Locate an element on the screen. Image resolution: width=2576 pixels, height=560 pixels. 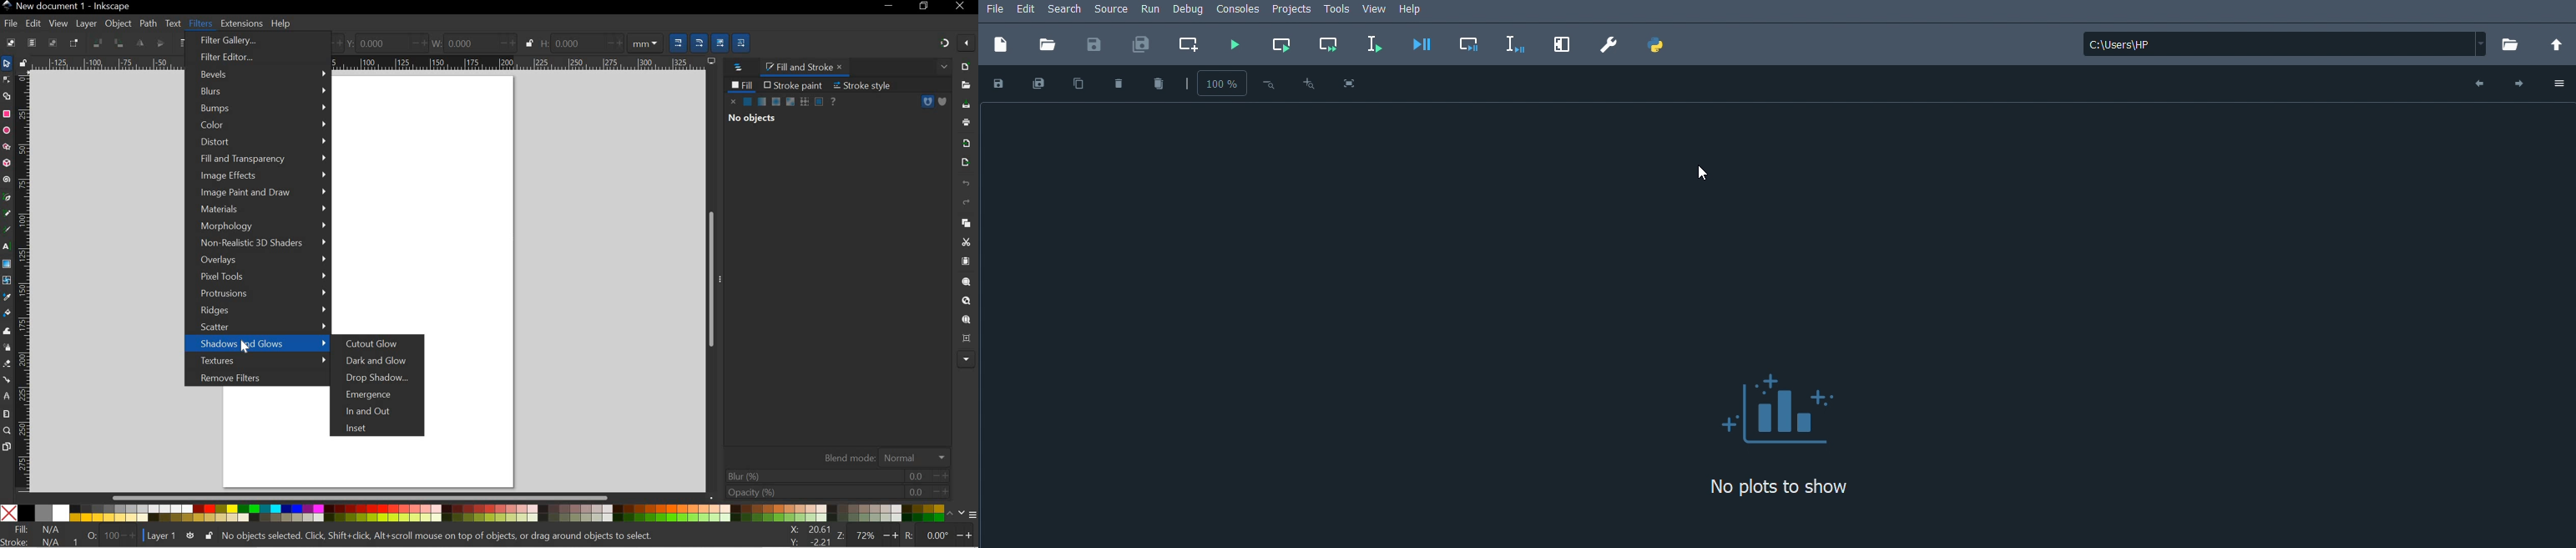
Rotation is located at coordinates (939, 537).